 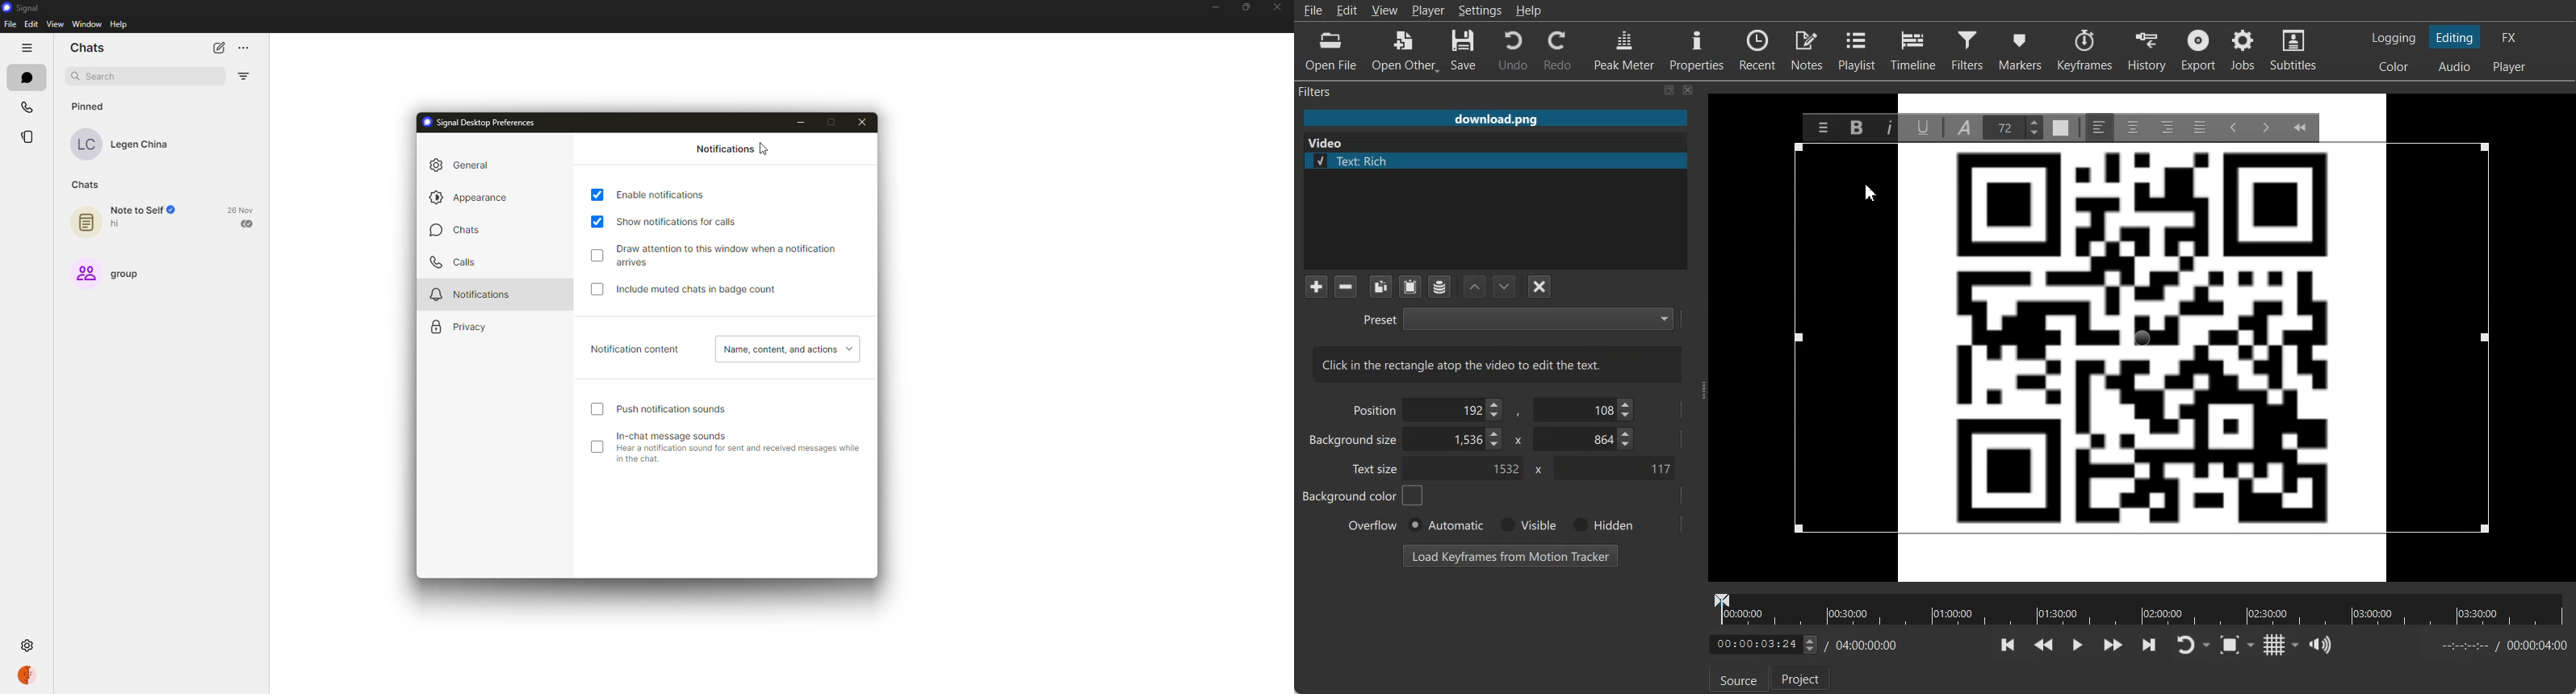 What do you see at coordinates (697, 290) in the screenshot?
I see `include muted chats in badge count` at bounding box center [697, 290].